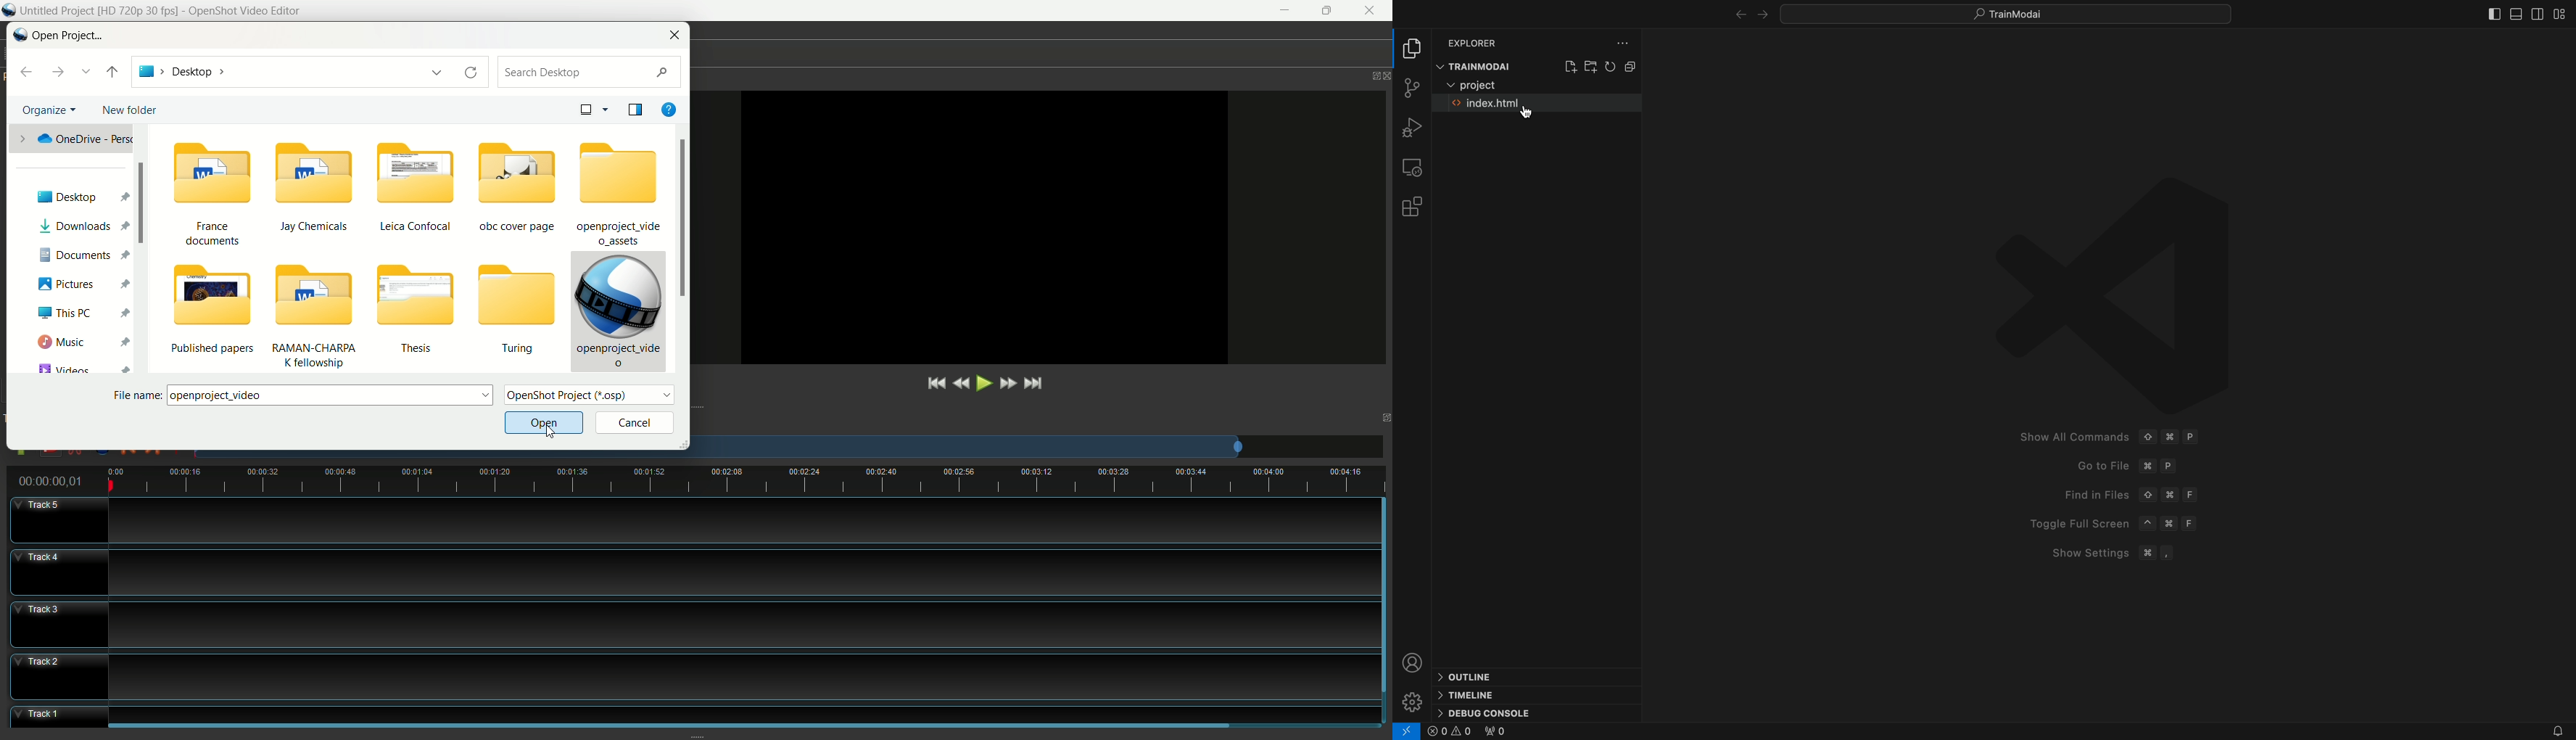 The height and width of the screenshot is (756, 2576). I want to click on outline, so click(1473, 676).